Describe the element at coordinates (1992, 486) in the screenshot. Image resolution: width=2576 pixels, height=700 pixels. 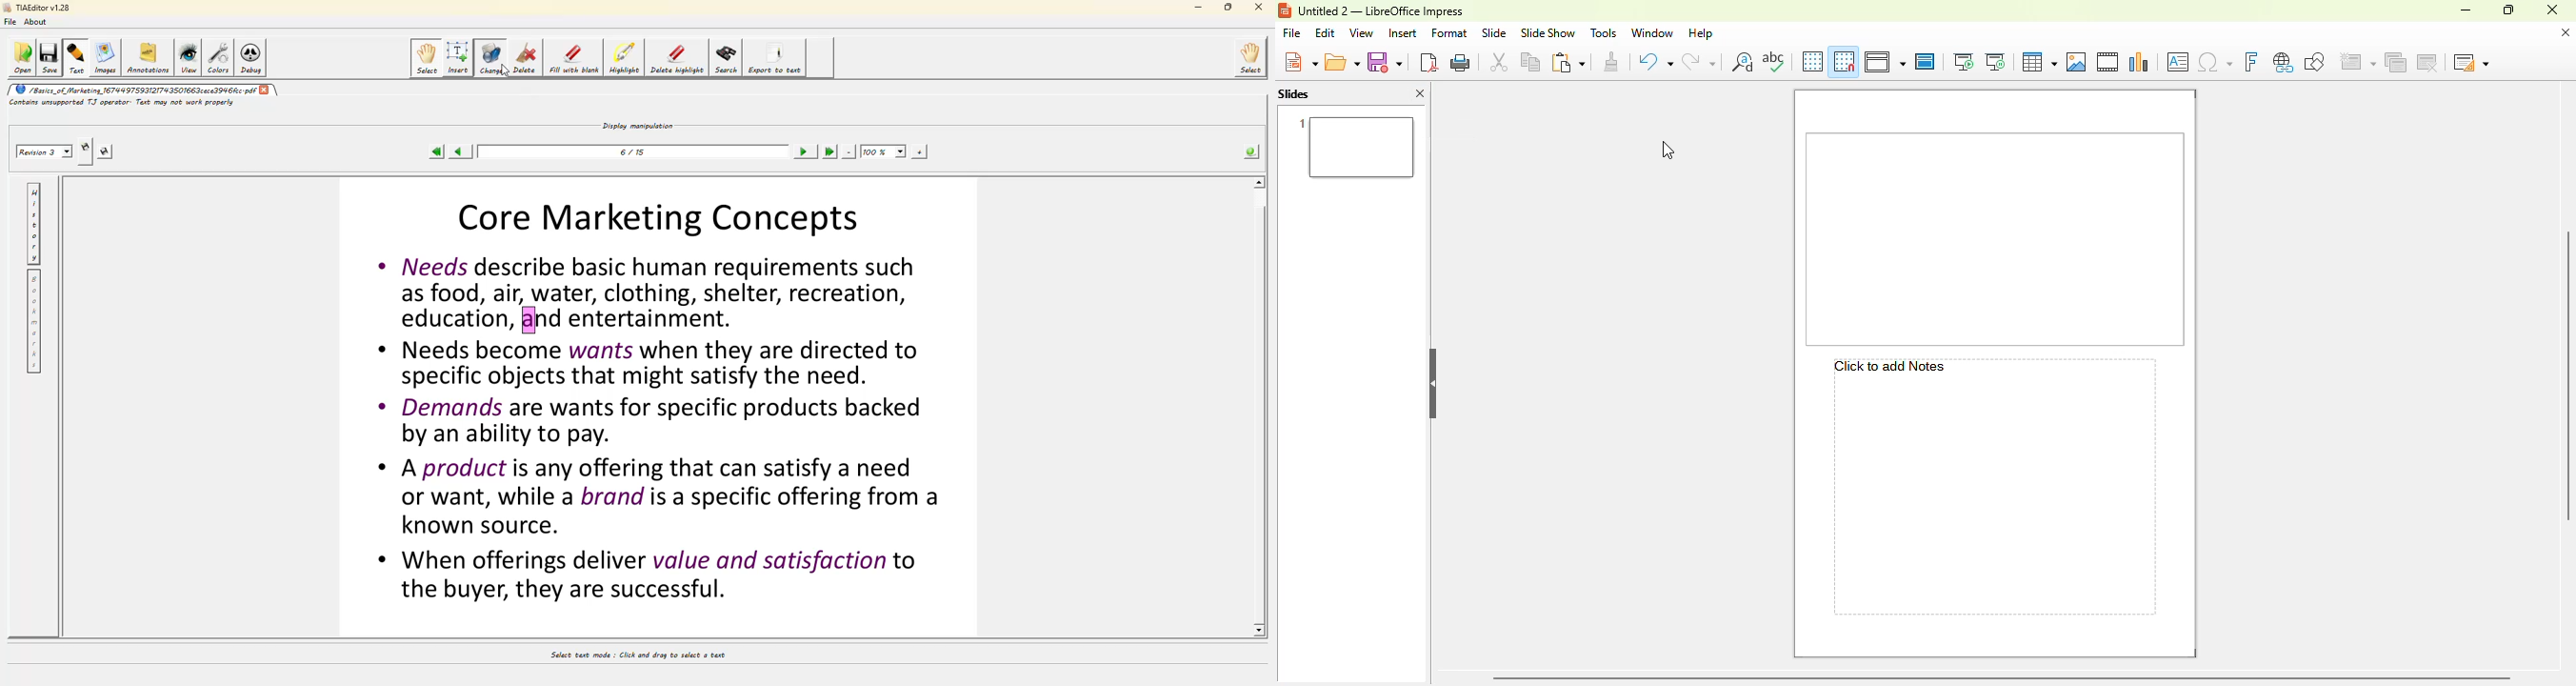
I see `click to add notes` at that location.